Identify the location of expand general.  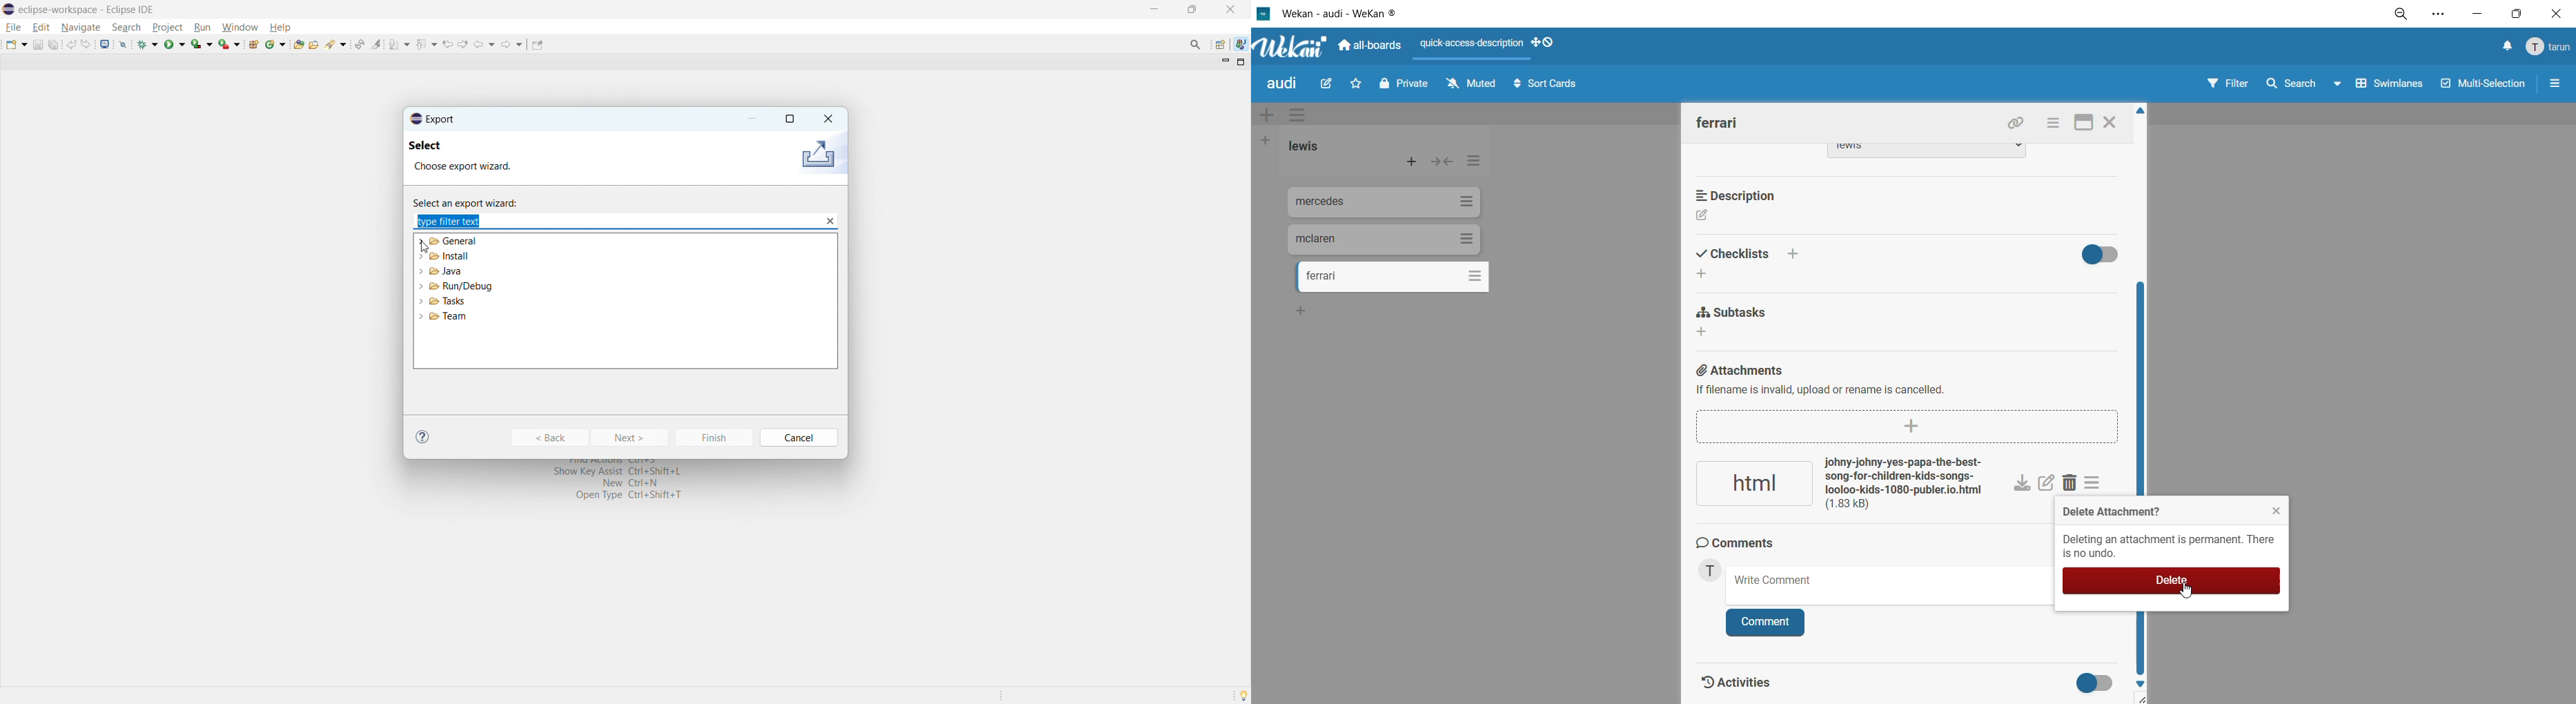
(422, 241).